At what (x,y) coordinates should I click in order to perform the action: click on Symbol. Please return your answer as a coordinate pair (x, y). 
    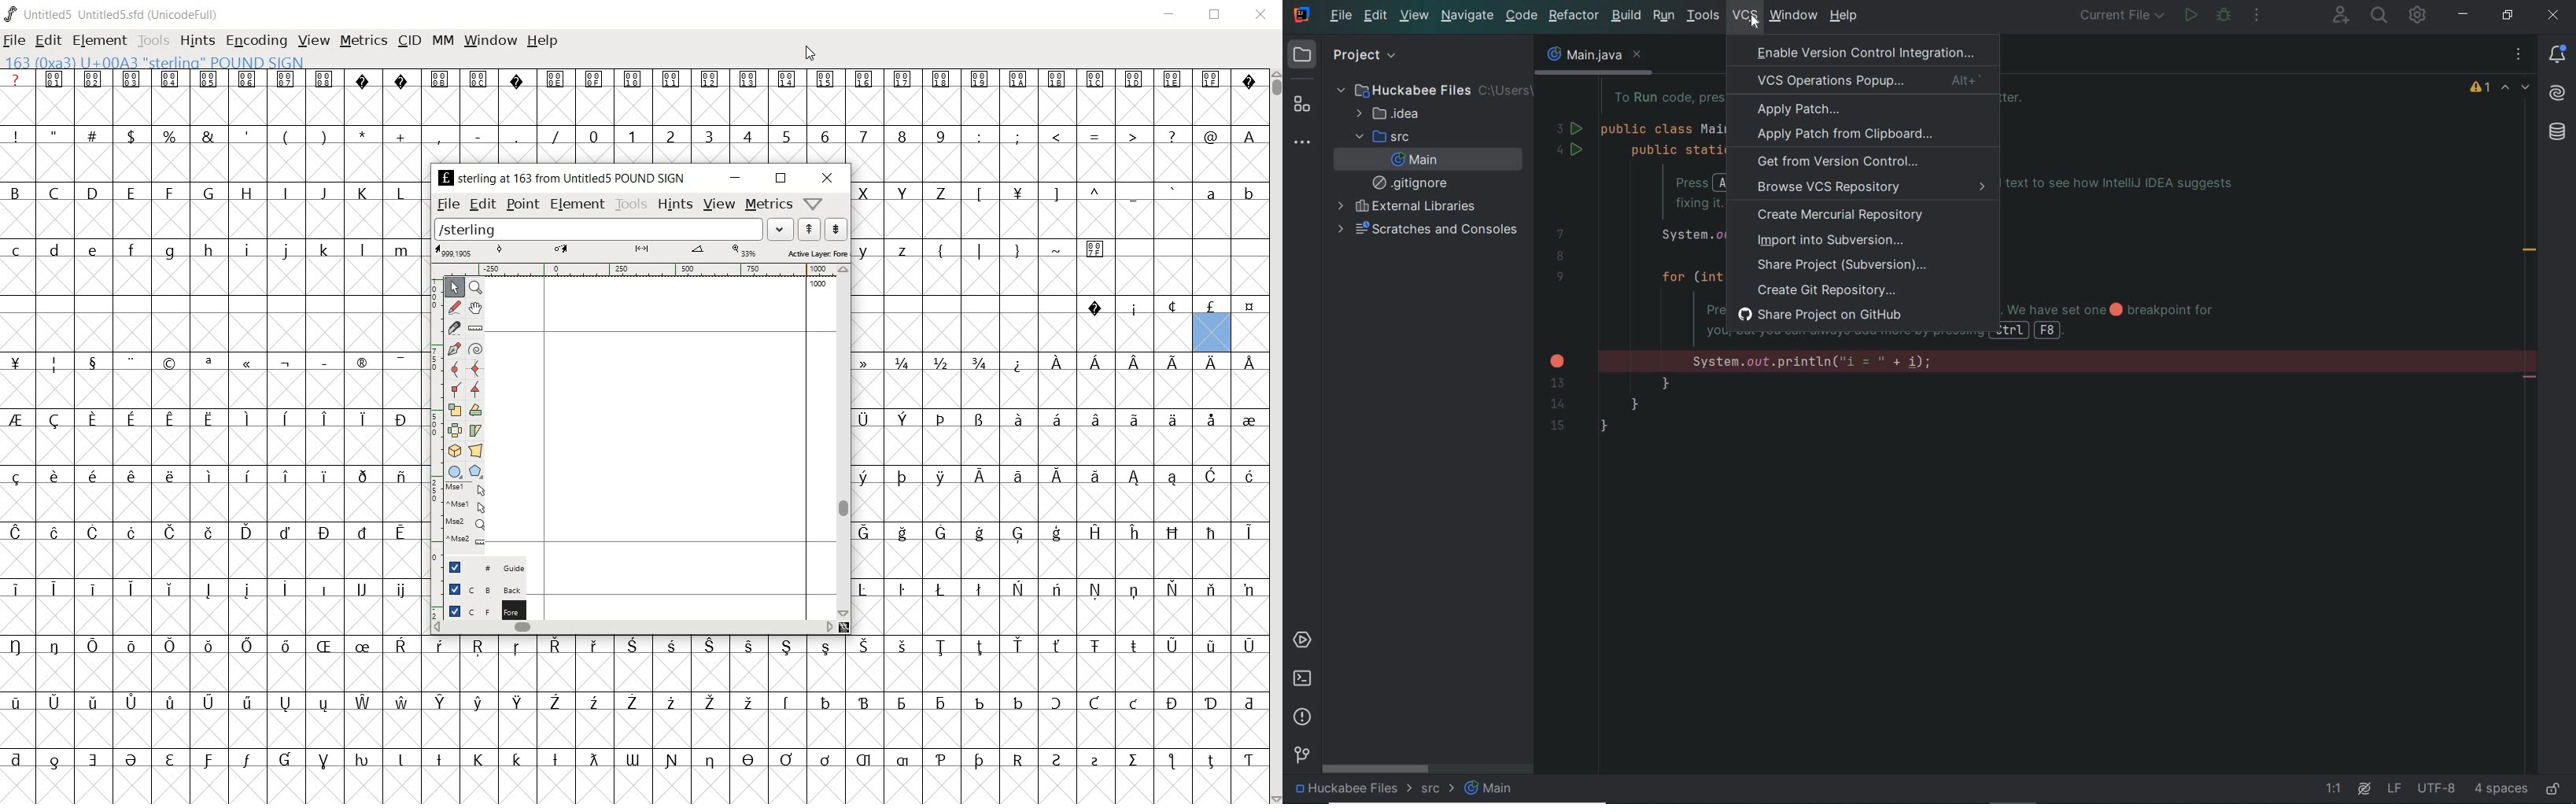
    Looking at the image, I should click on (1132, 647).